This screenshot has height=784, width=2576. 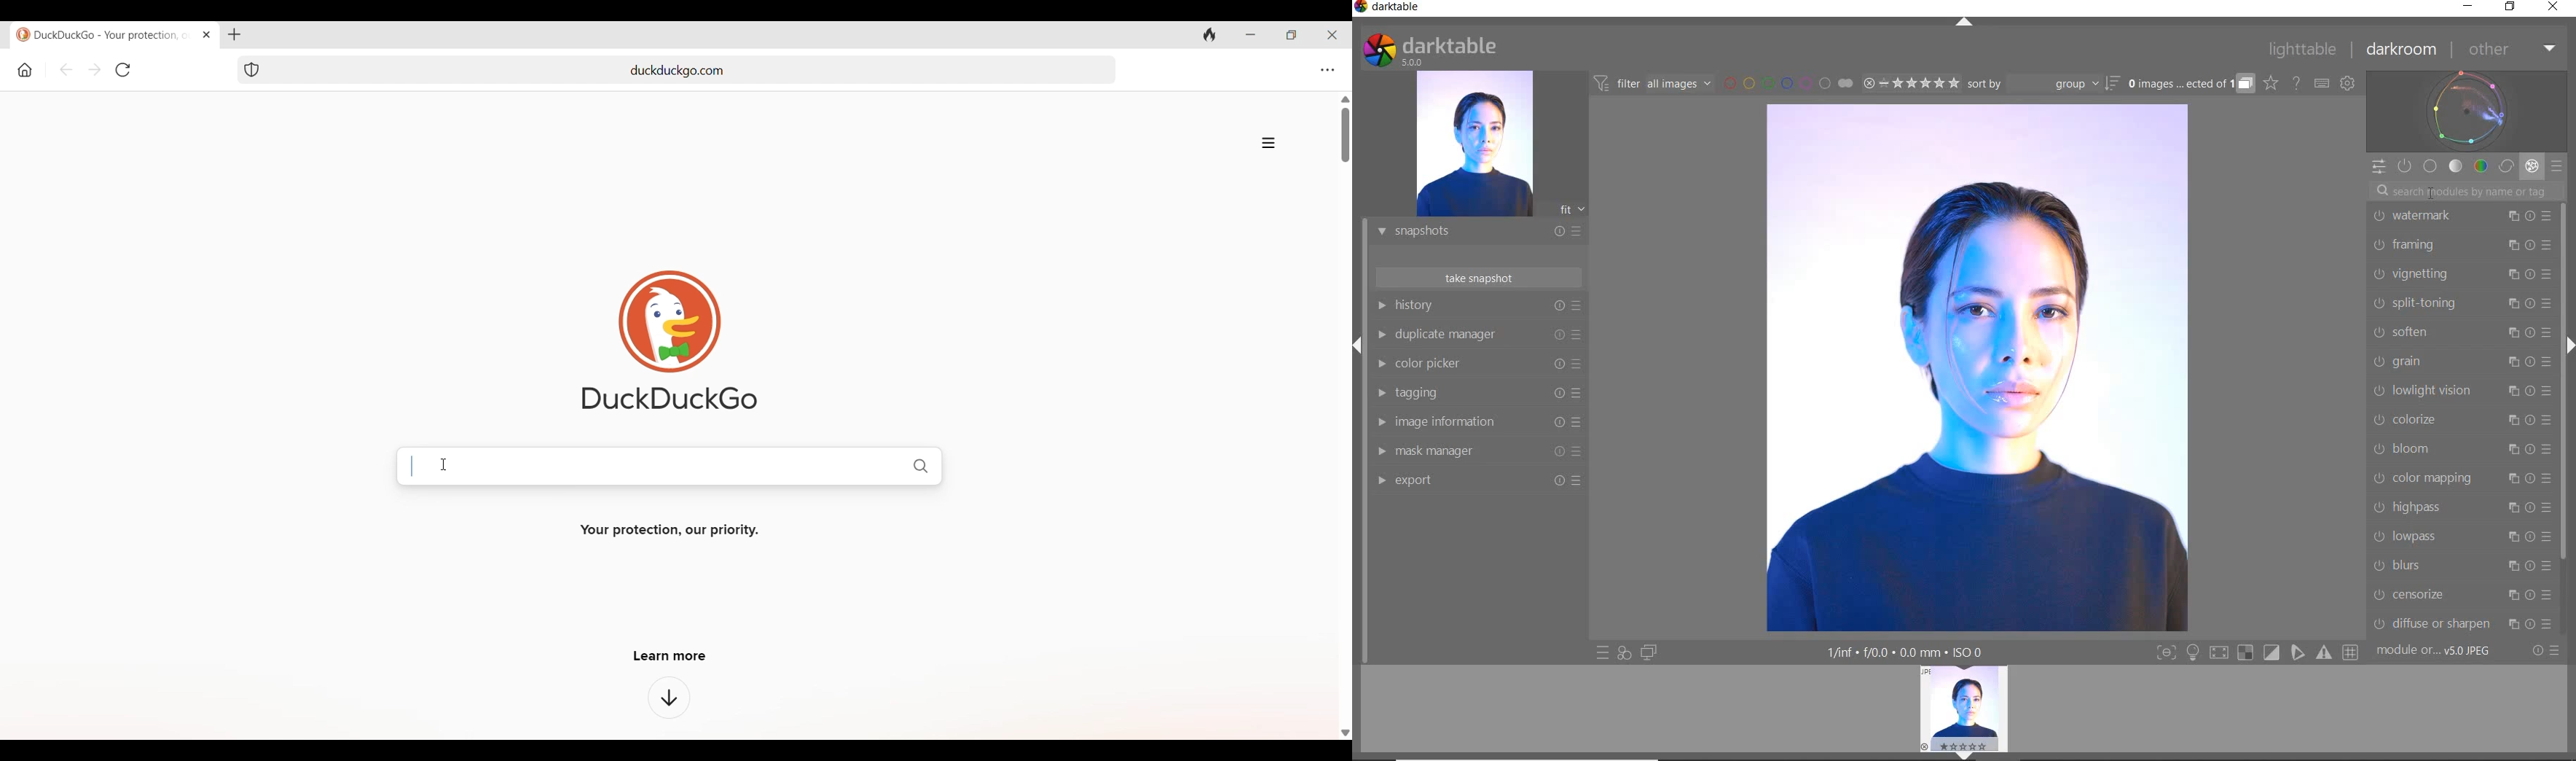 What do you see at coordinates (1475, 394) in the screenshot?
I see `TAGGING` at bounding box center [1475, 394].